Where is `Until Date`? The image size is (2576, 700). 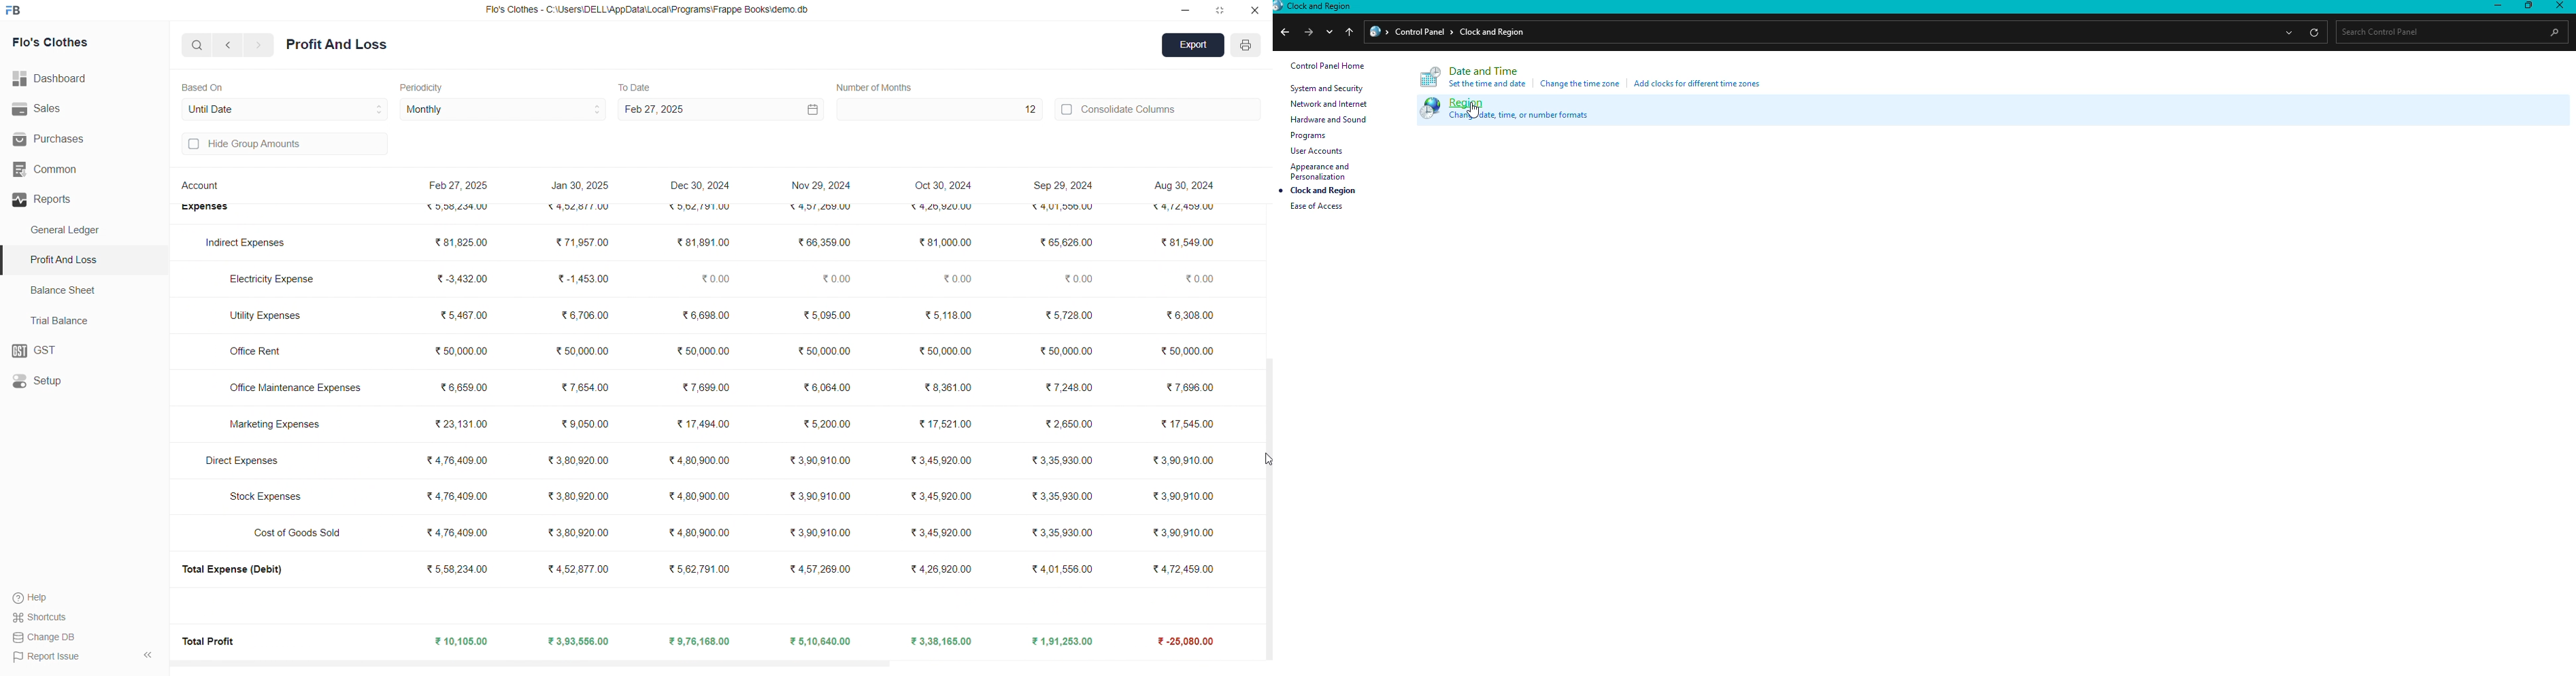 Until Date is located at coordinates (285, 107).